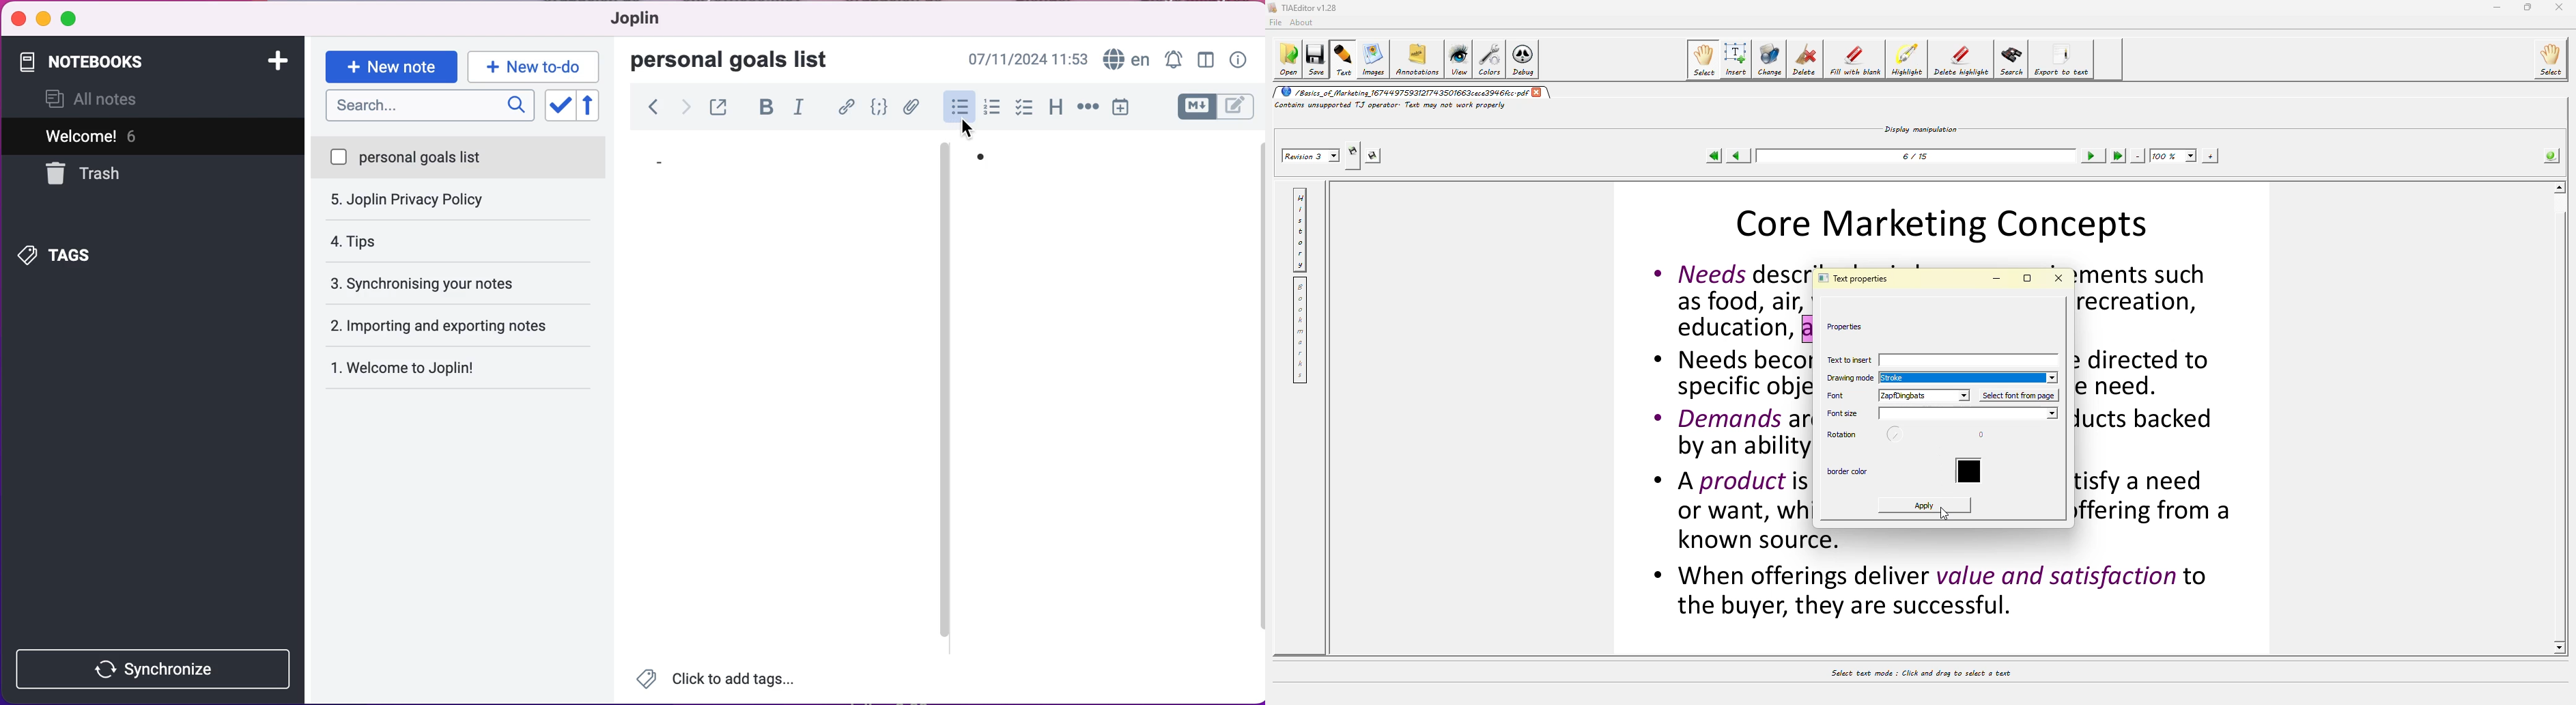  Describe the element at coordinates (18, 19) in the screenshot. I see `close` at that location.